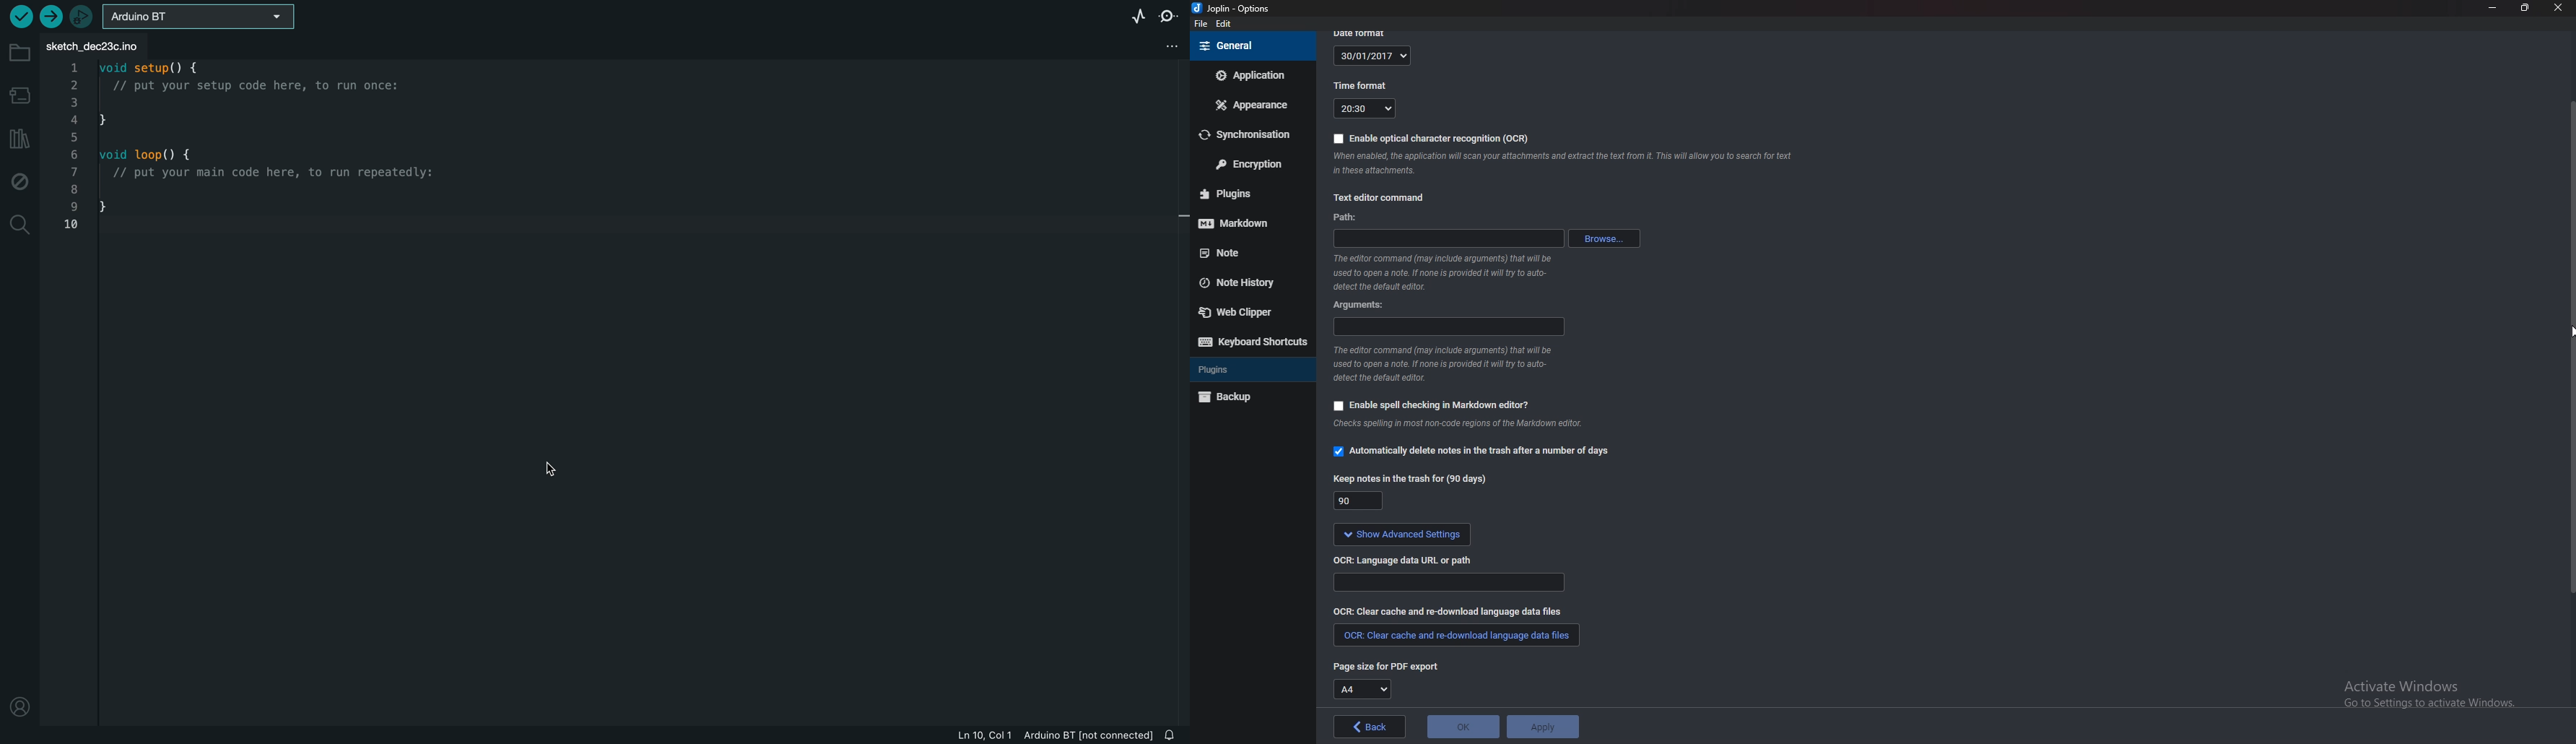 The width and height of the screenshot is (2576, 756). What do you see at coordinates (1224, 25) in the screenshot?
I see `Edit` at bounding box center [1224, 25].